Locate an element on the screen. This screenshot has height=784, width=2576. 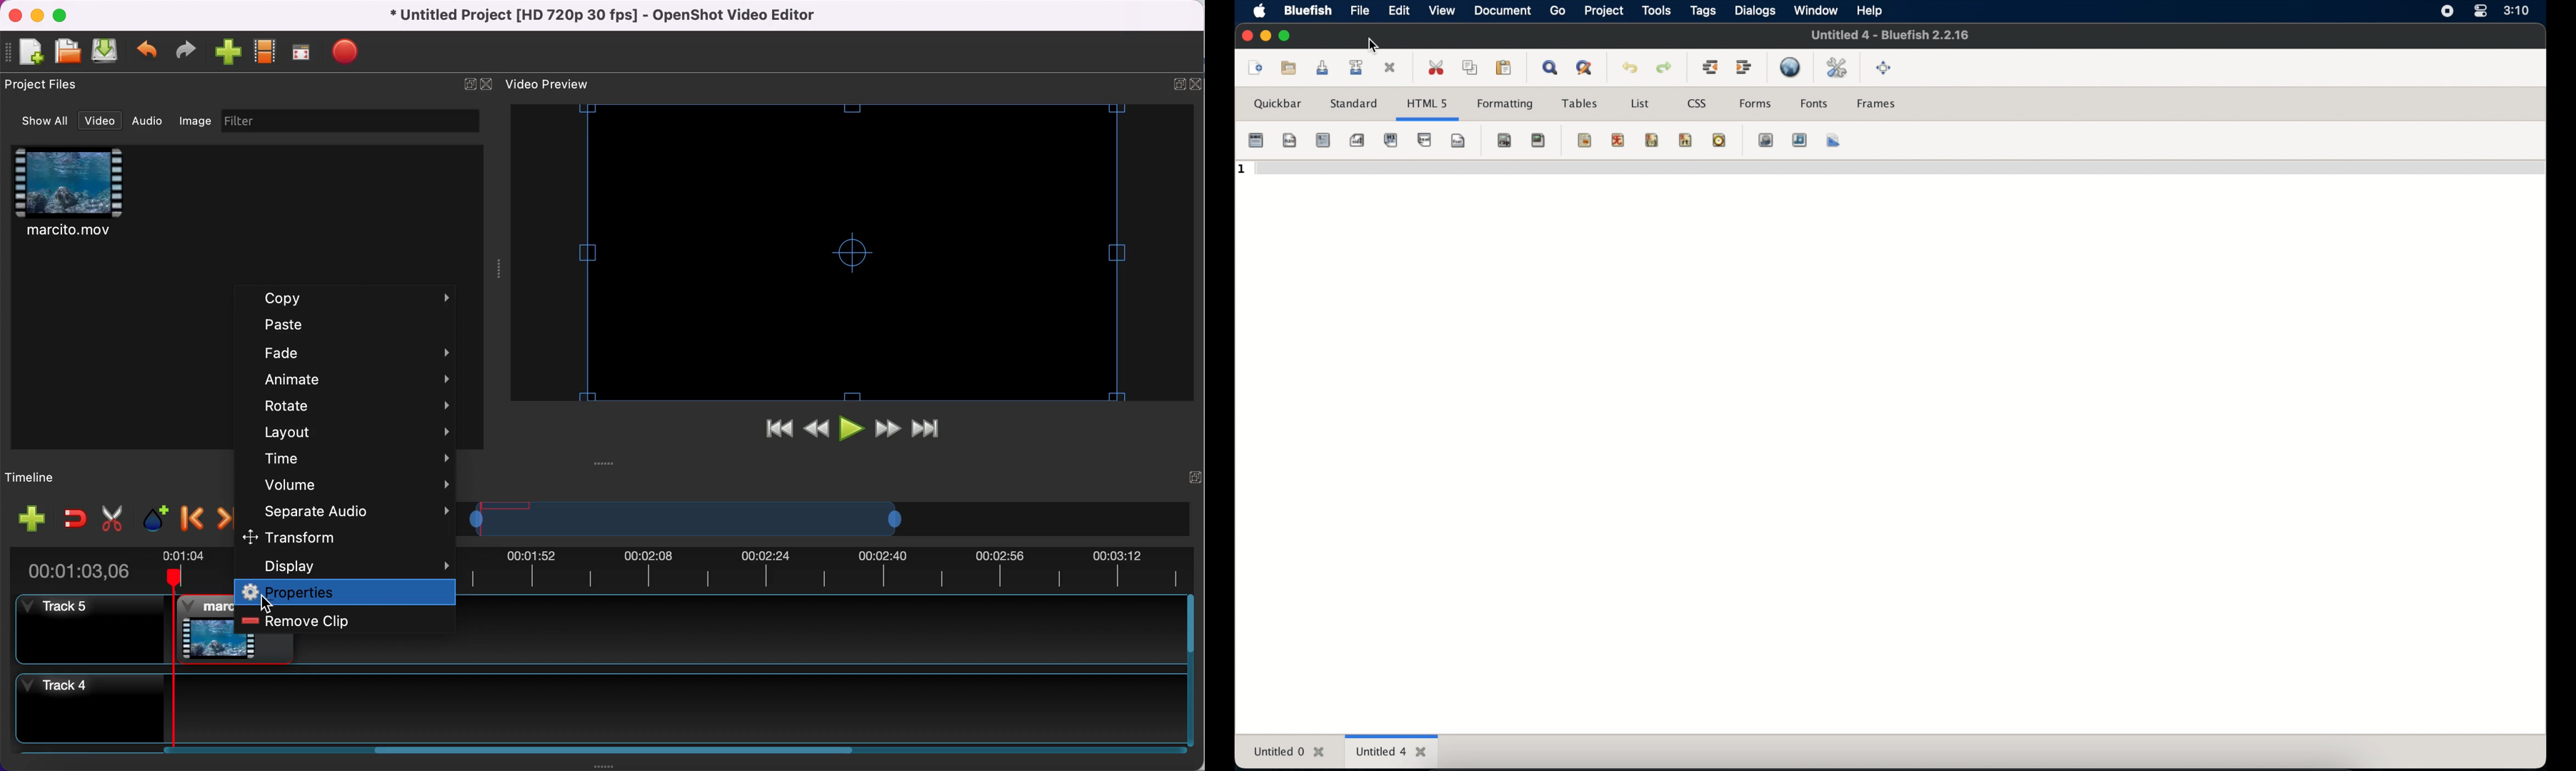
untitled 4 is located at coordinates (1393, 750).